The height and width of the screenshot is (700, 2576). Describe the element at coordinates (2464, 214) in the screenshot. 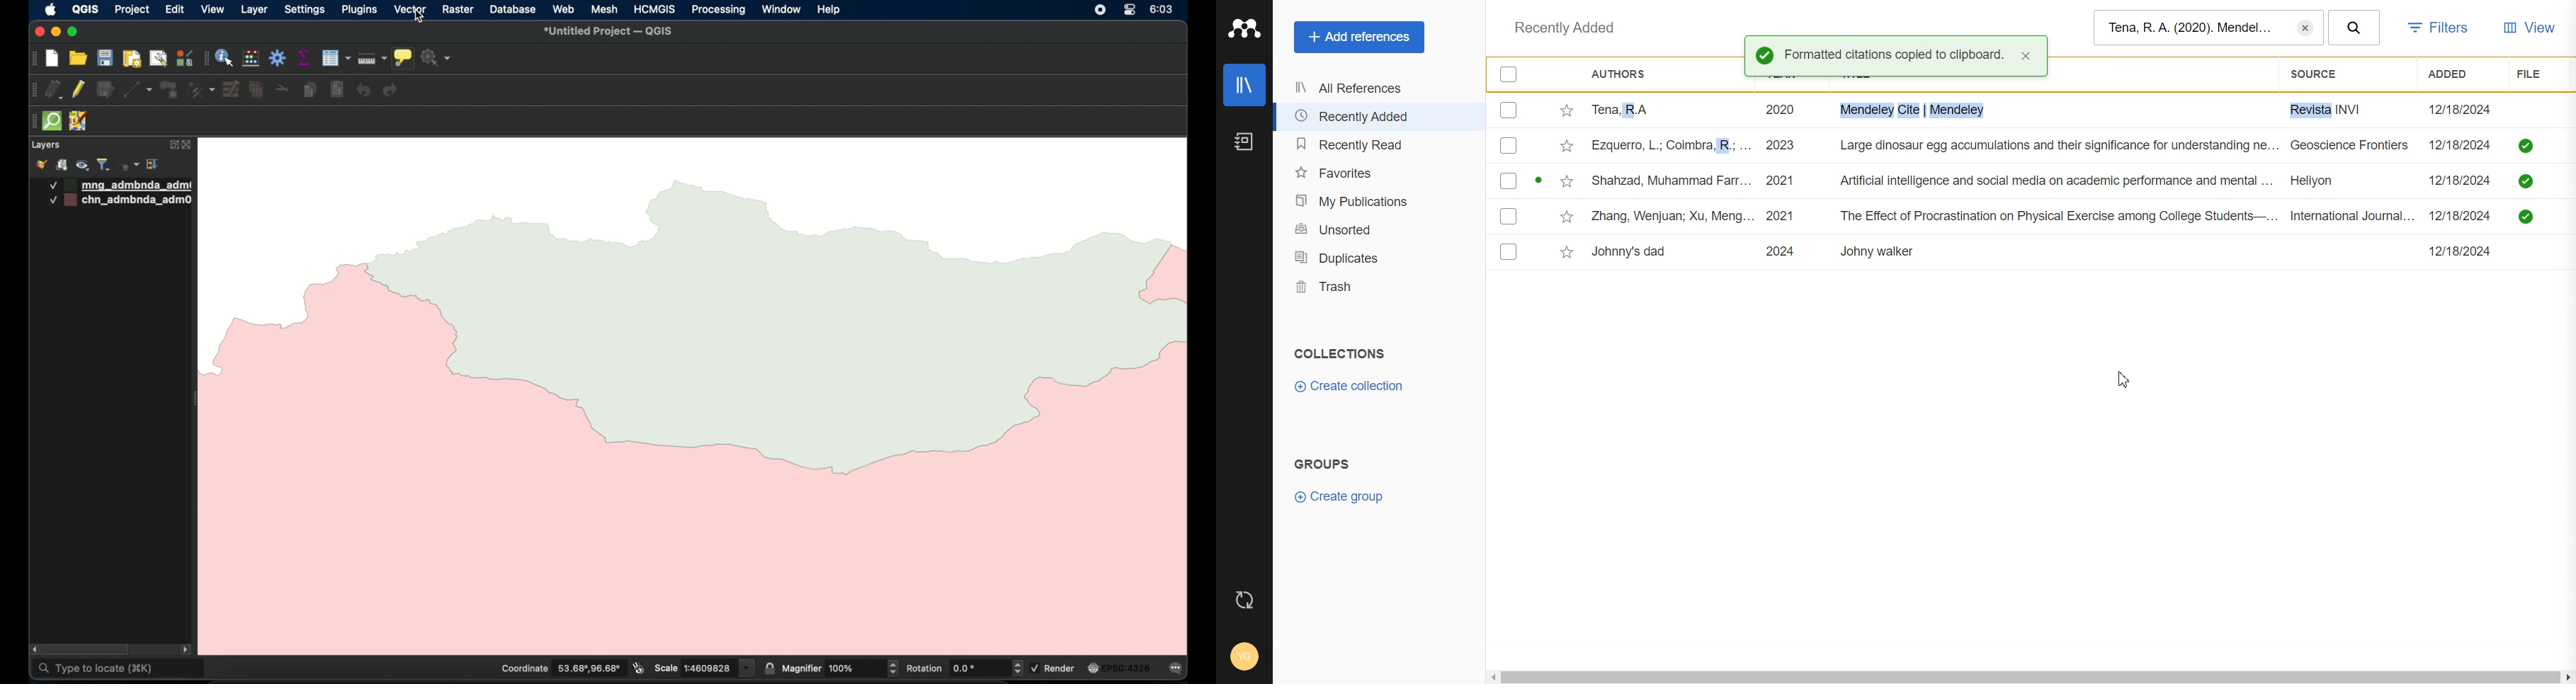

I see `12/18/2024` at that location.